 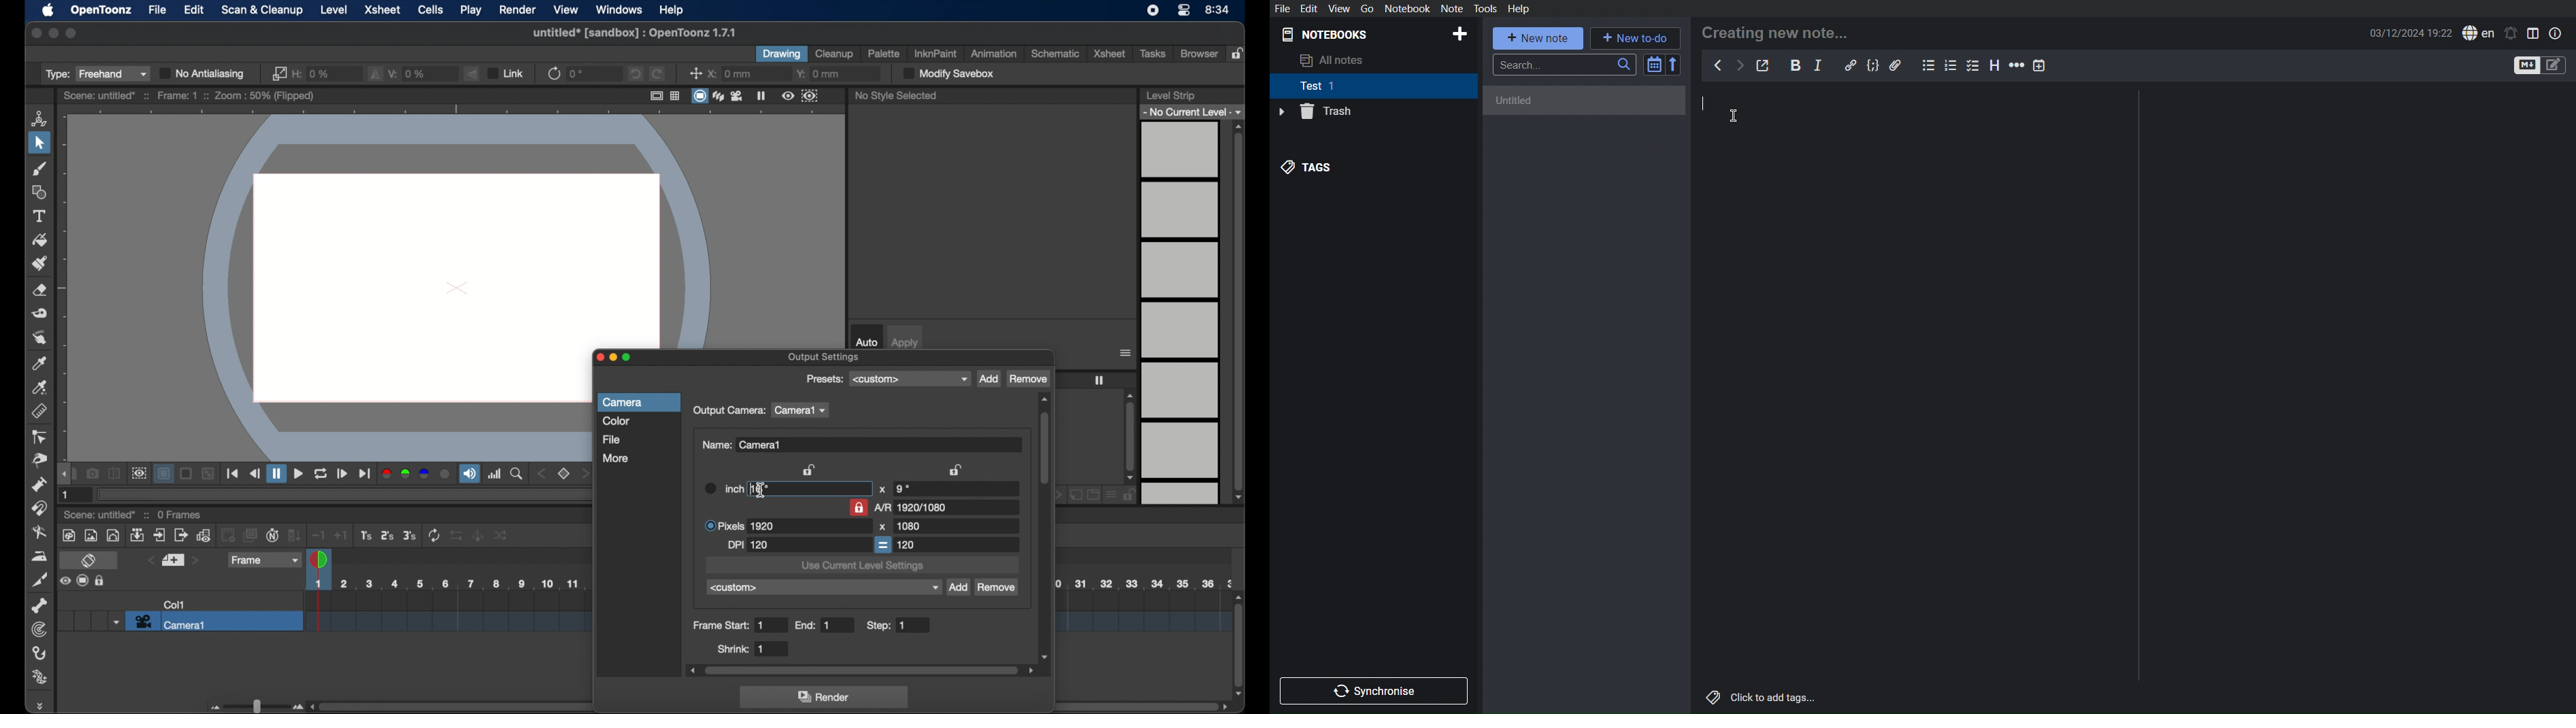 I want to click on Code, so click(x=1873, y=65).